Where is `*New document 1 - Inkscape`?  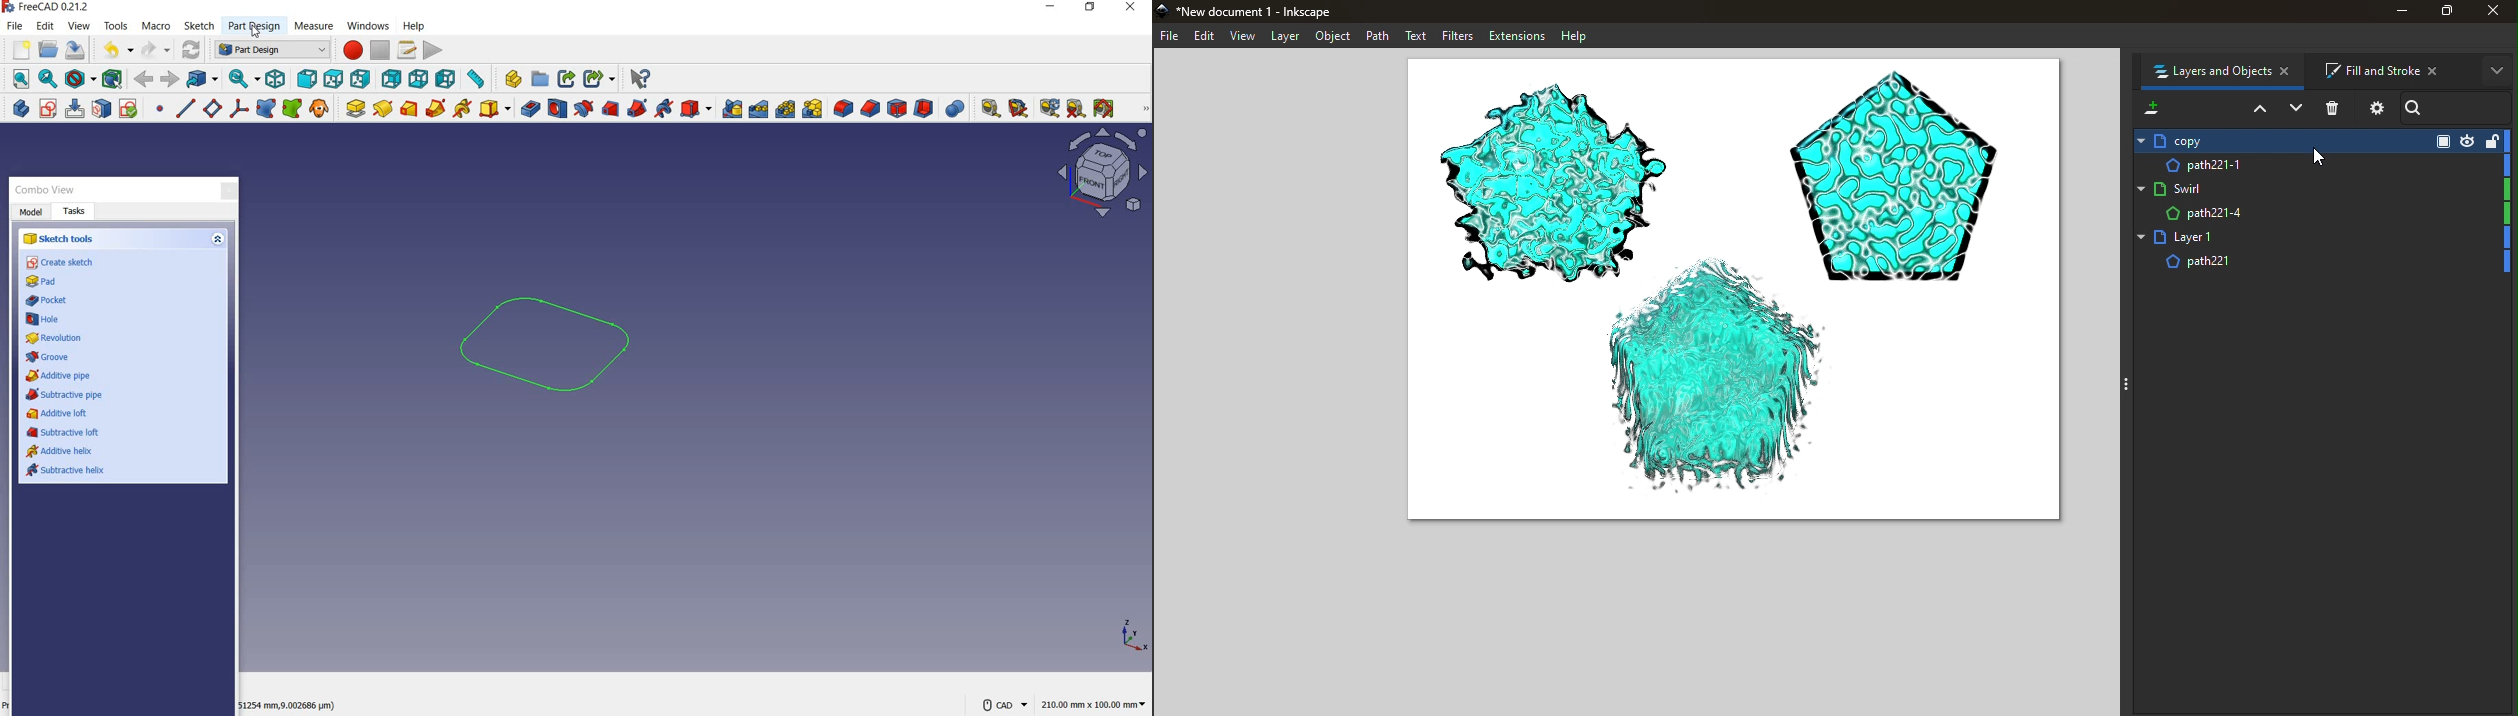
*New document 1 - Inkscape is located at coordinates (1252, 11).